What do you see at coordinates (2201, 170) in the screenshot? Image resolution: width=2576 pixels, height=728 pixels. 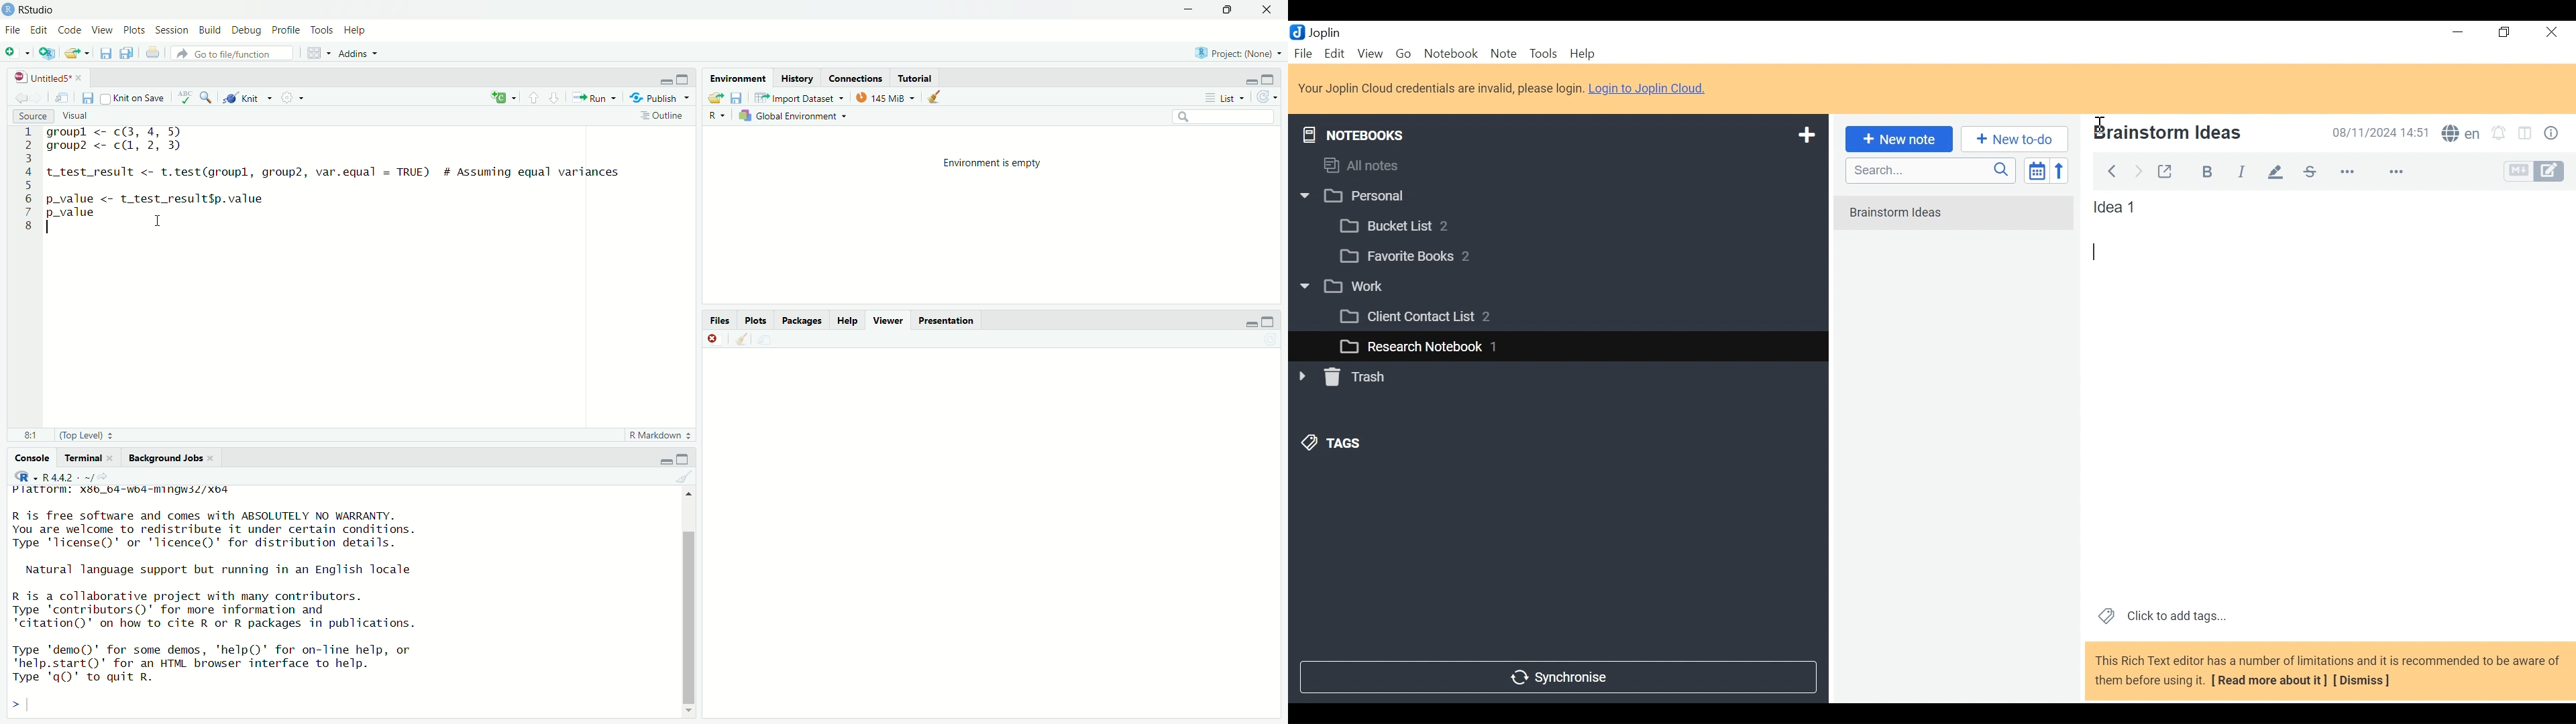 I see `Bold` at bounding box center [2201, 170].